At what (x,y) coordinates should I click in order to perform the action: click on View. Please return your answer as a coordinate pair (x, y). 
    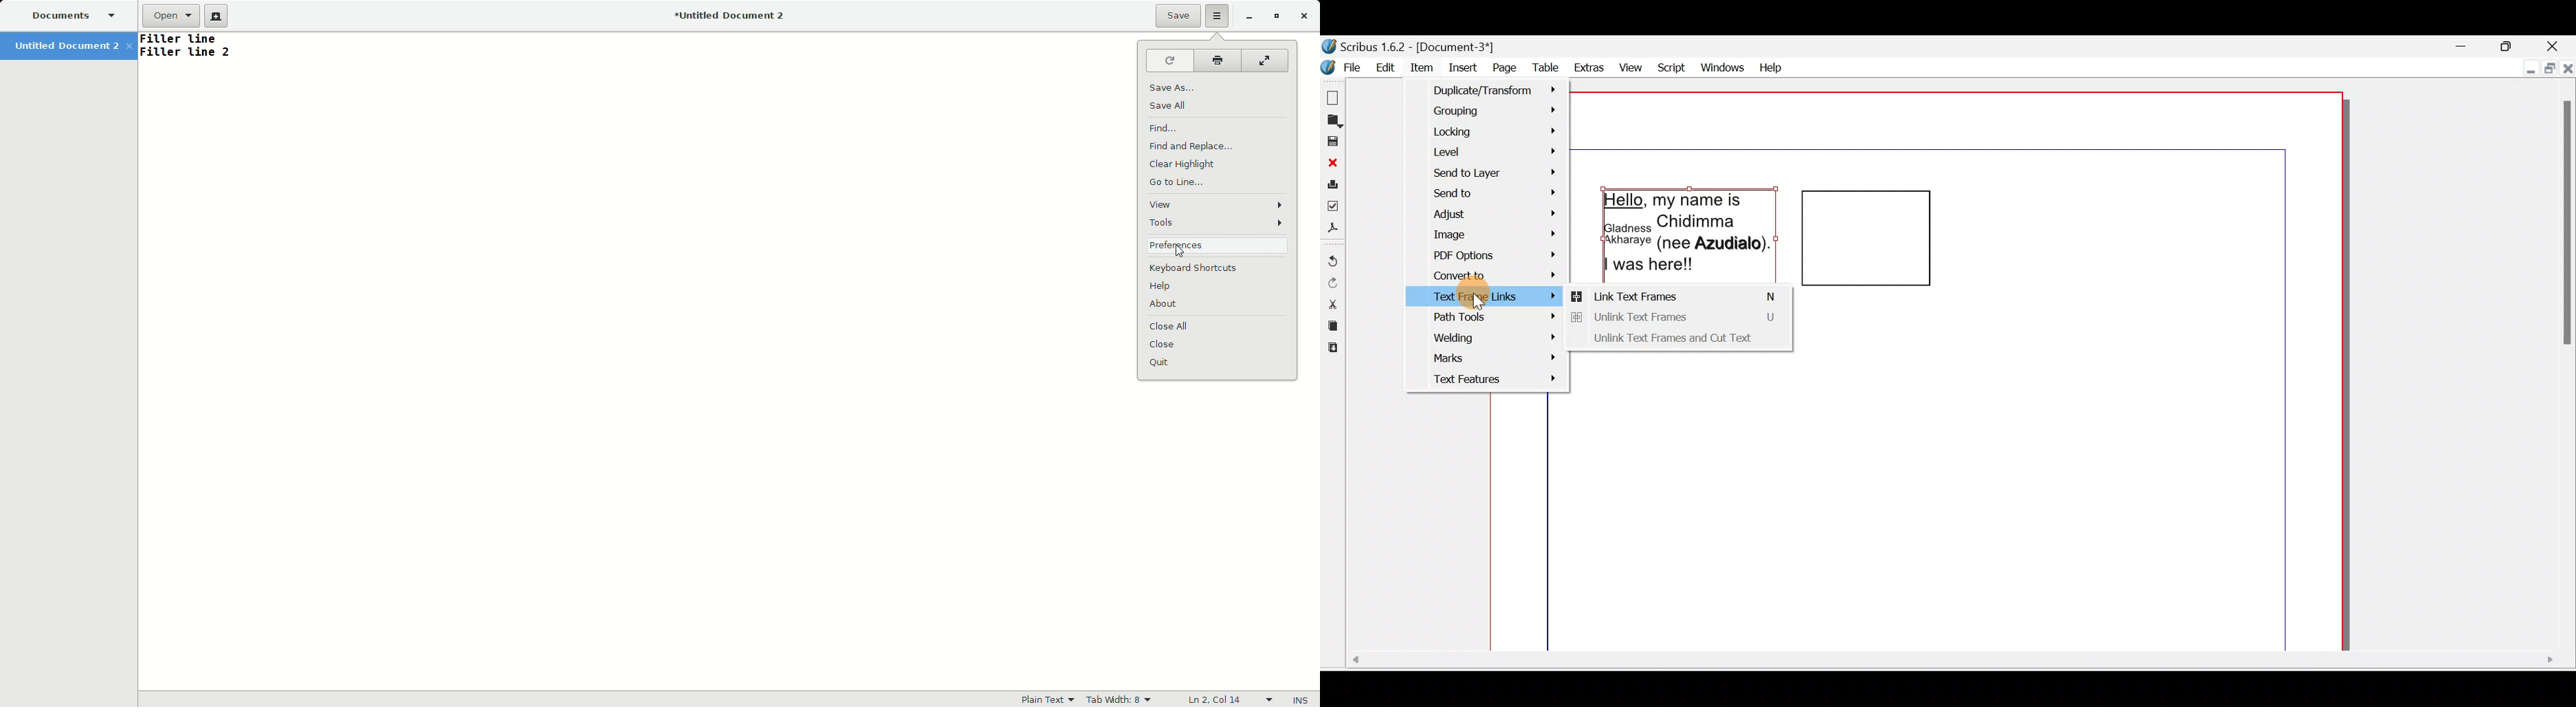
    Looking at the image, I should click on (1632, 65).